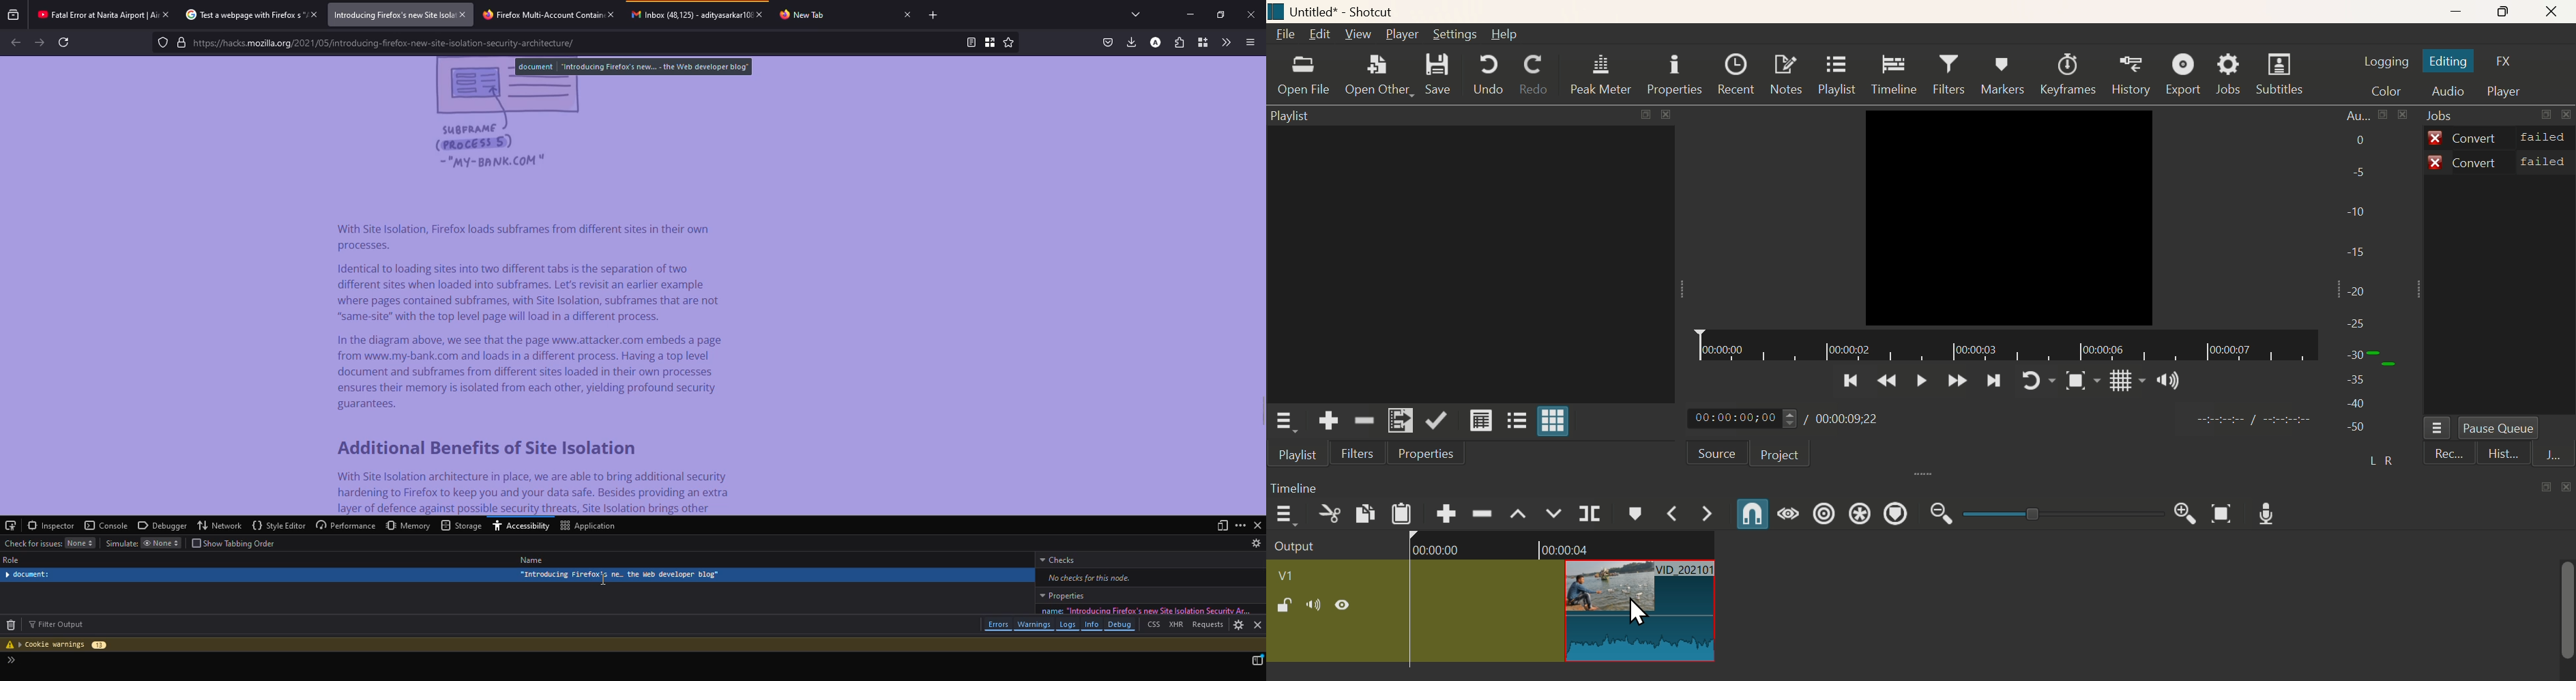  Describe the element at coordinates (1320, 37) in the screenshot. I see `Edit` at that location.